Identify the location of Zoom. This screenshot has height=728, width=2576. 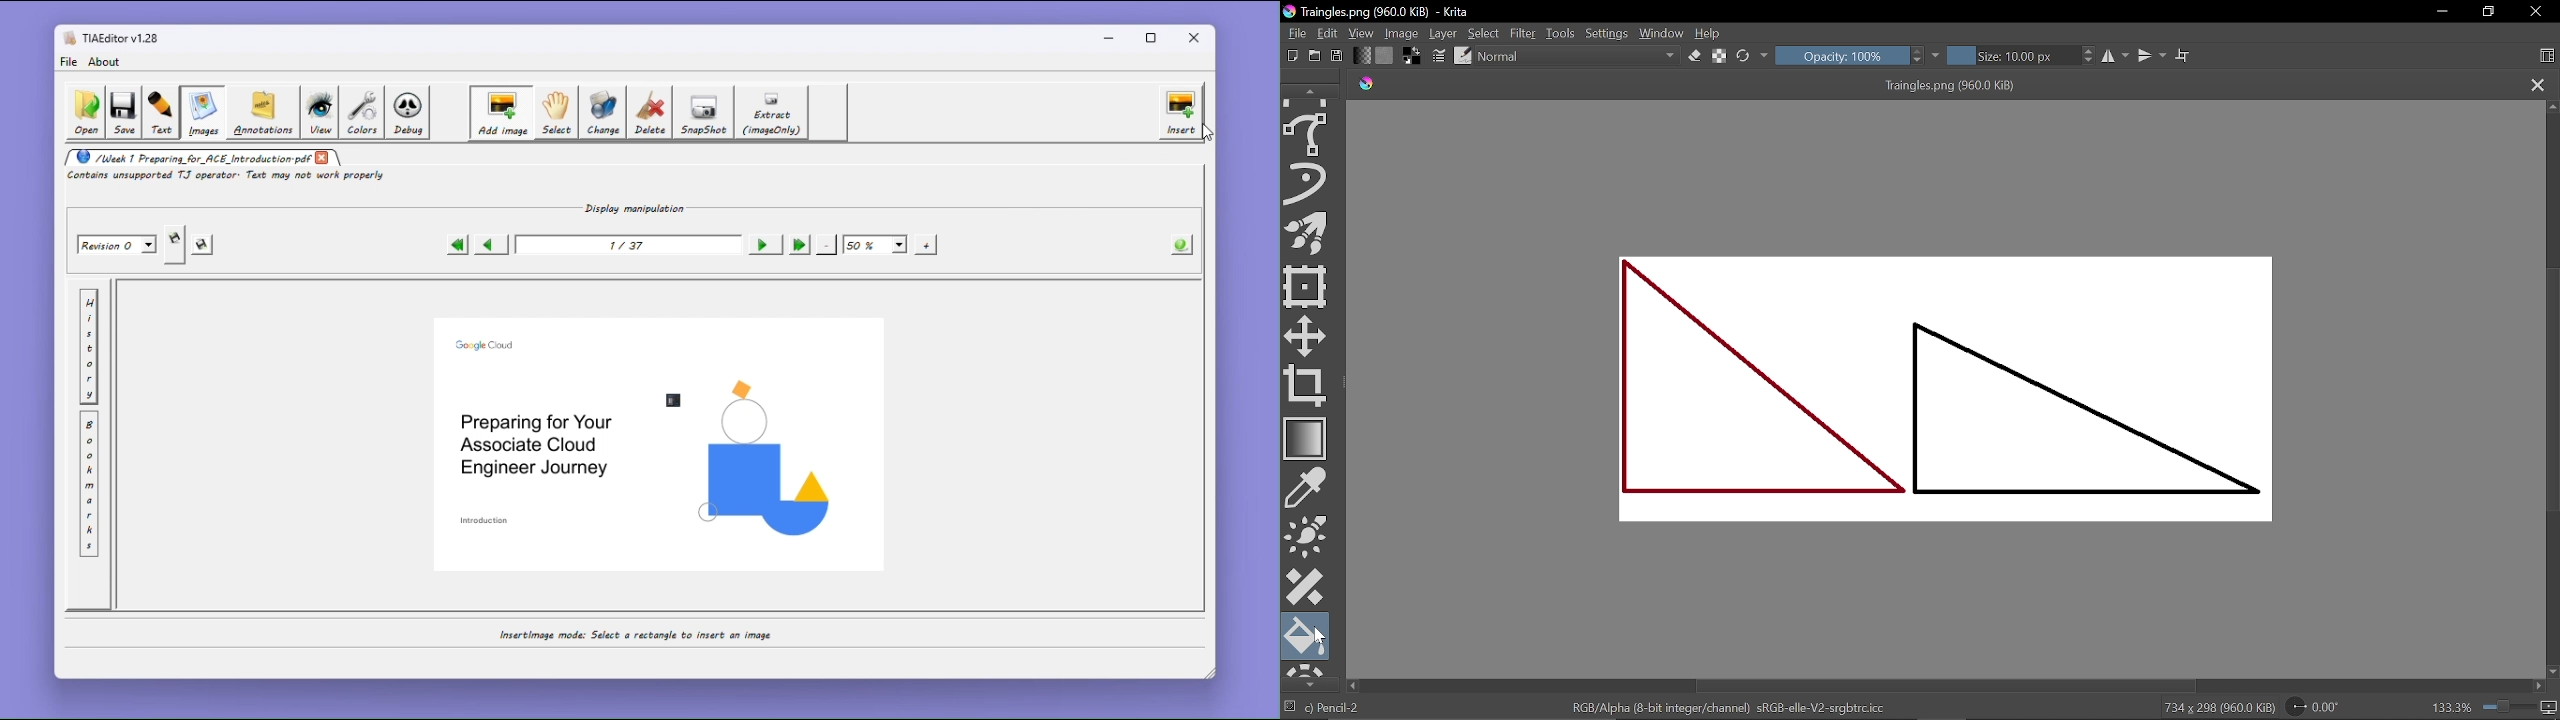
(2506, 708).